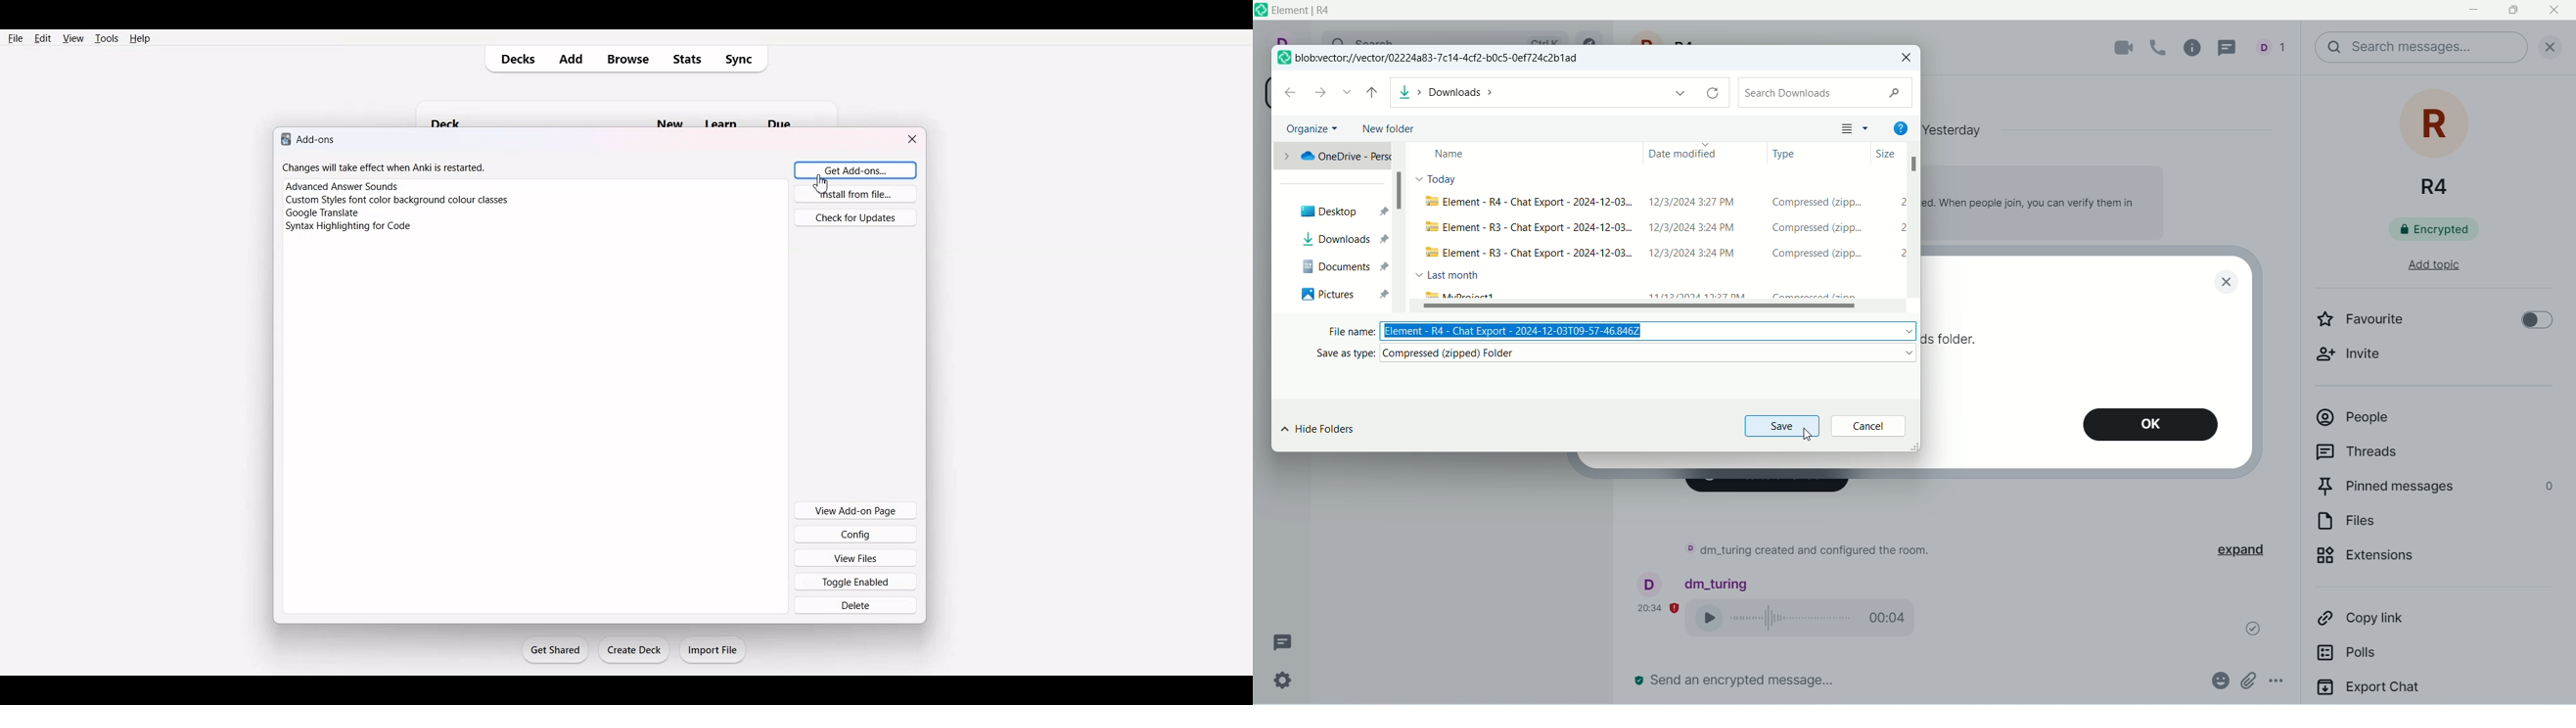 The width and height of the screenshot is (2576, 728). What do you see at coordinates (2421, 48) in the screenshot?
I see `search message` at bounding box center [2421, 48].